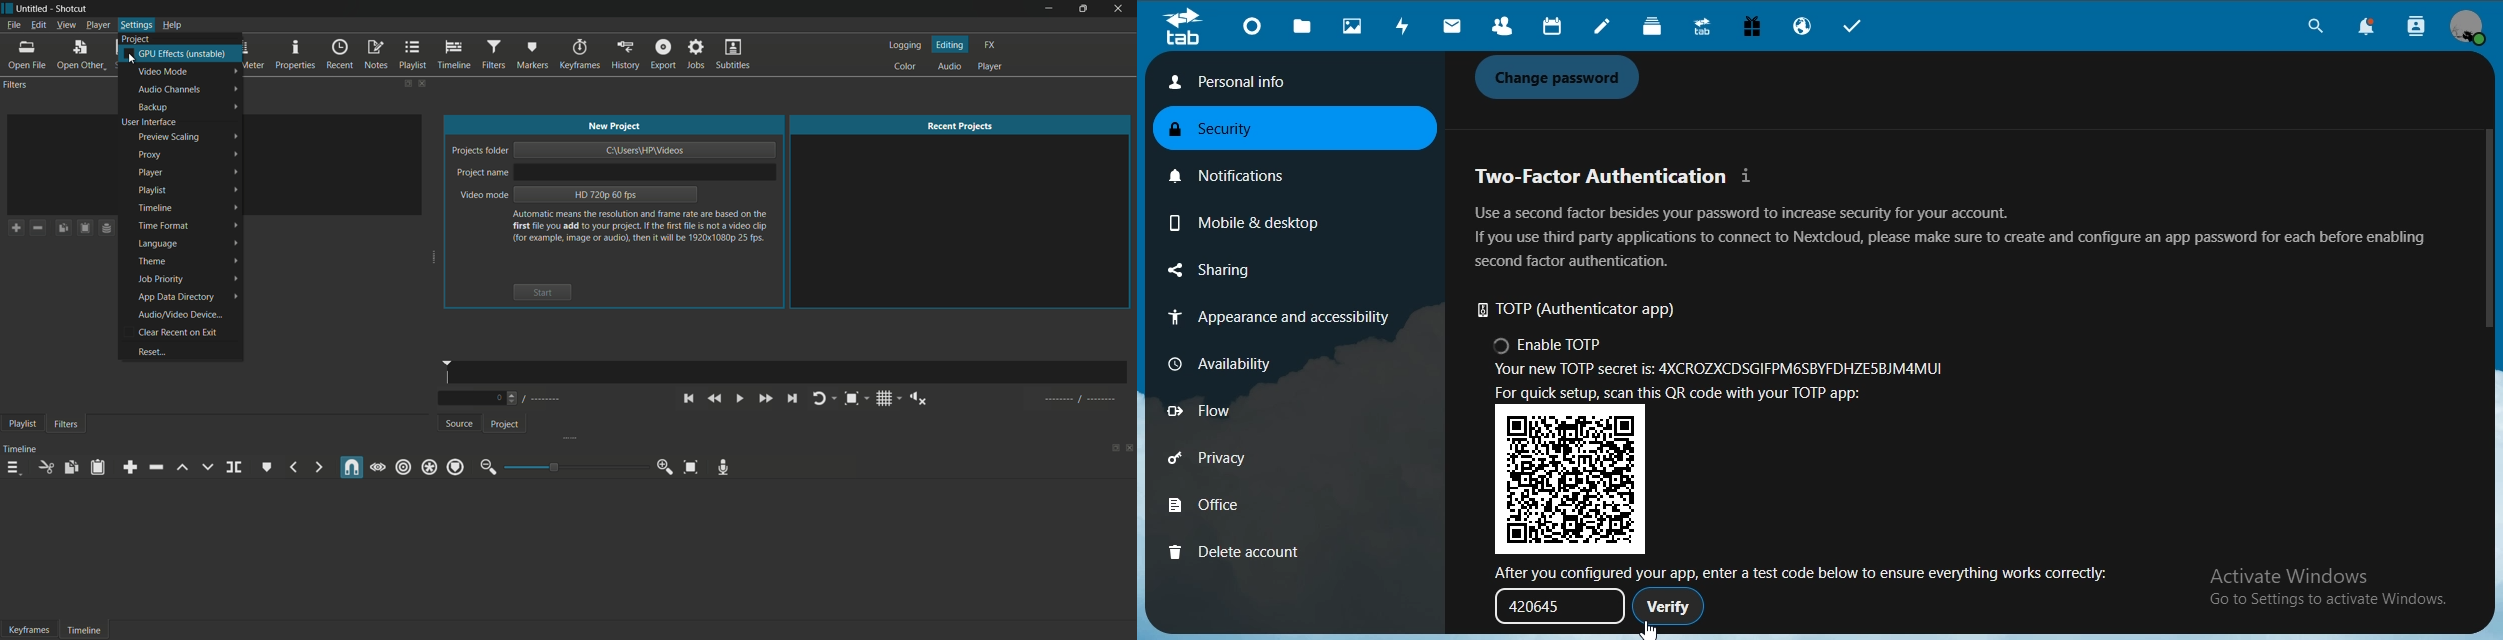 The height and width of the screenshot is (644, 2520). I want to click on append, so click(130, 468).